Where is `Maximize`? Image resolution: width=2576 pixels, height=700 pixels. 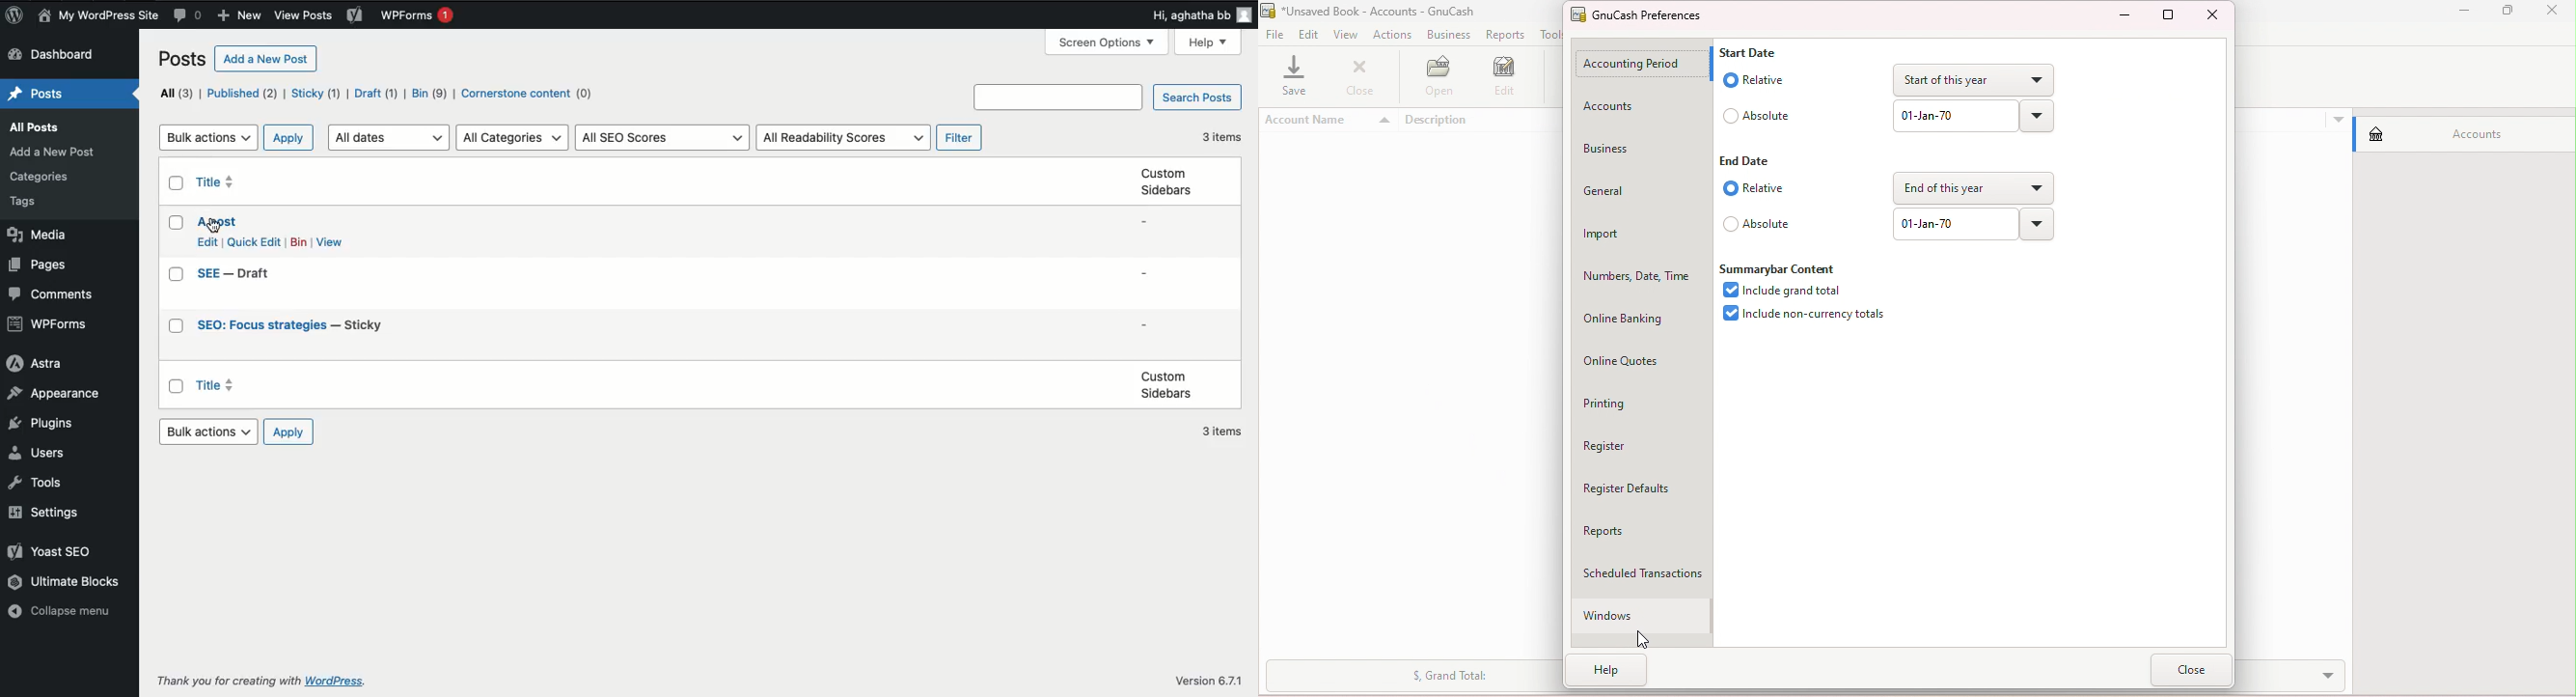
Maximize is located at coordinates (2169, 17).